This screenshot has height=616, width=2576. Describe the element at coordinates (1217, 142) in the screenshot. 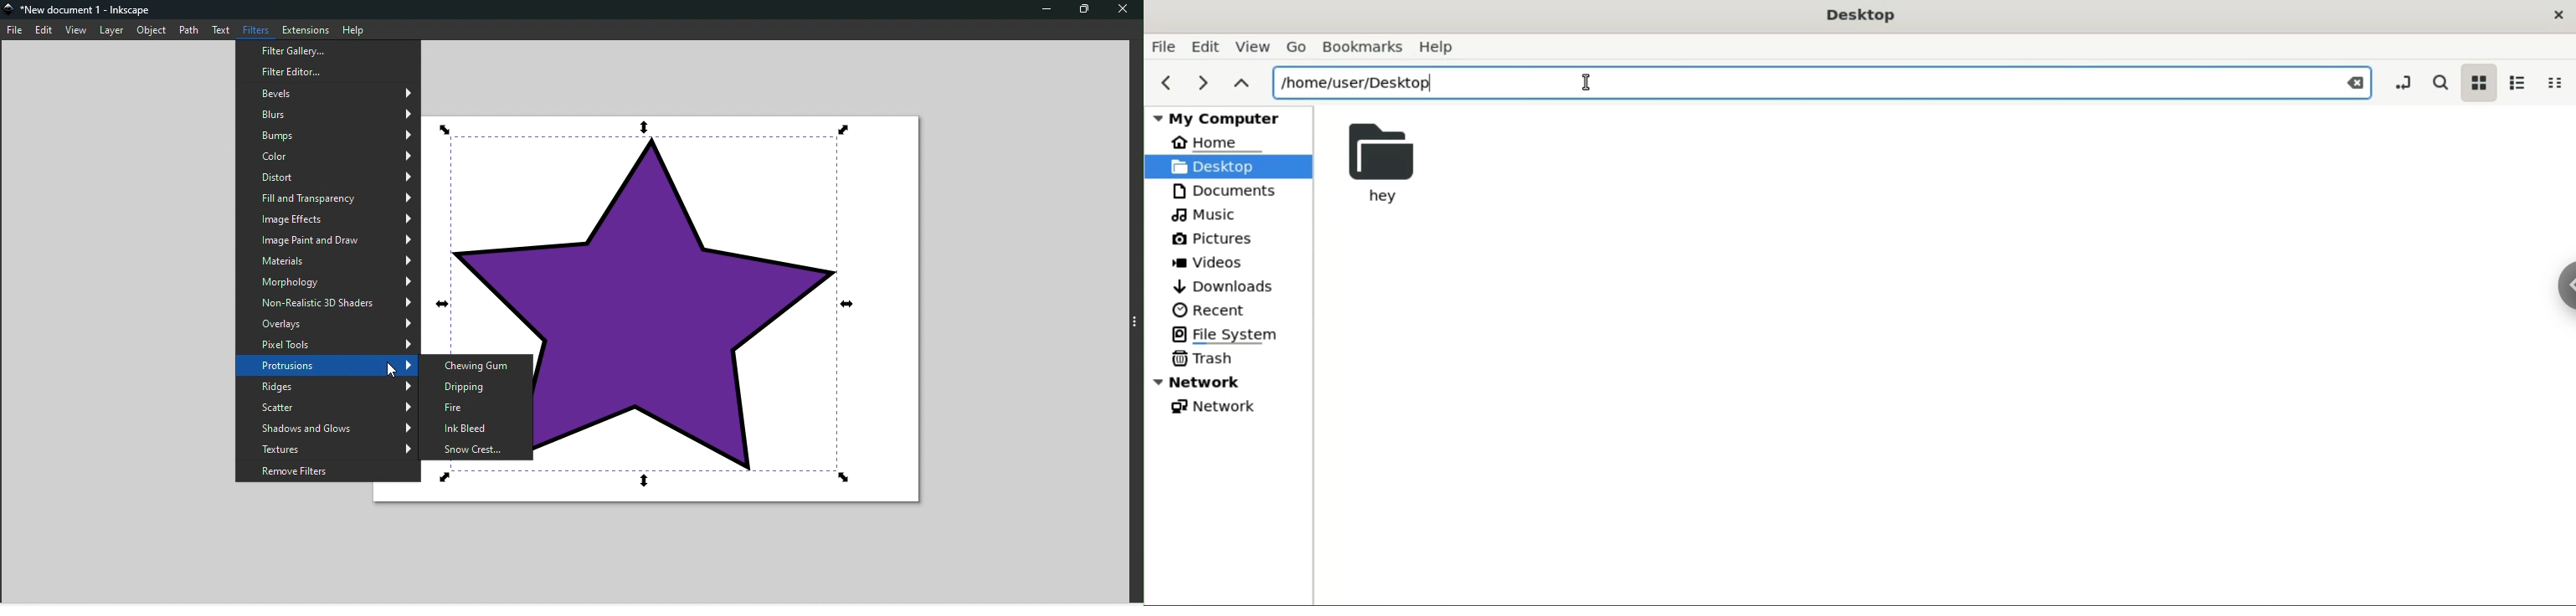

I see `home` at that location.